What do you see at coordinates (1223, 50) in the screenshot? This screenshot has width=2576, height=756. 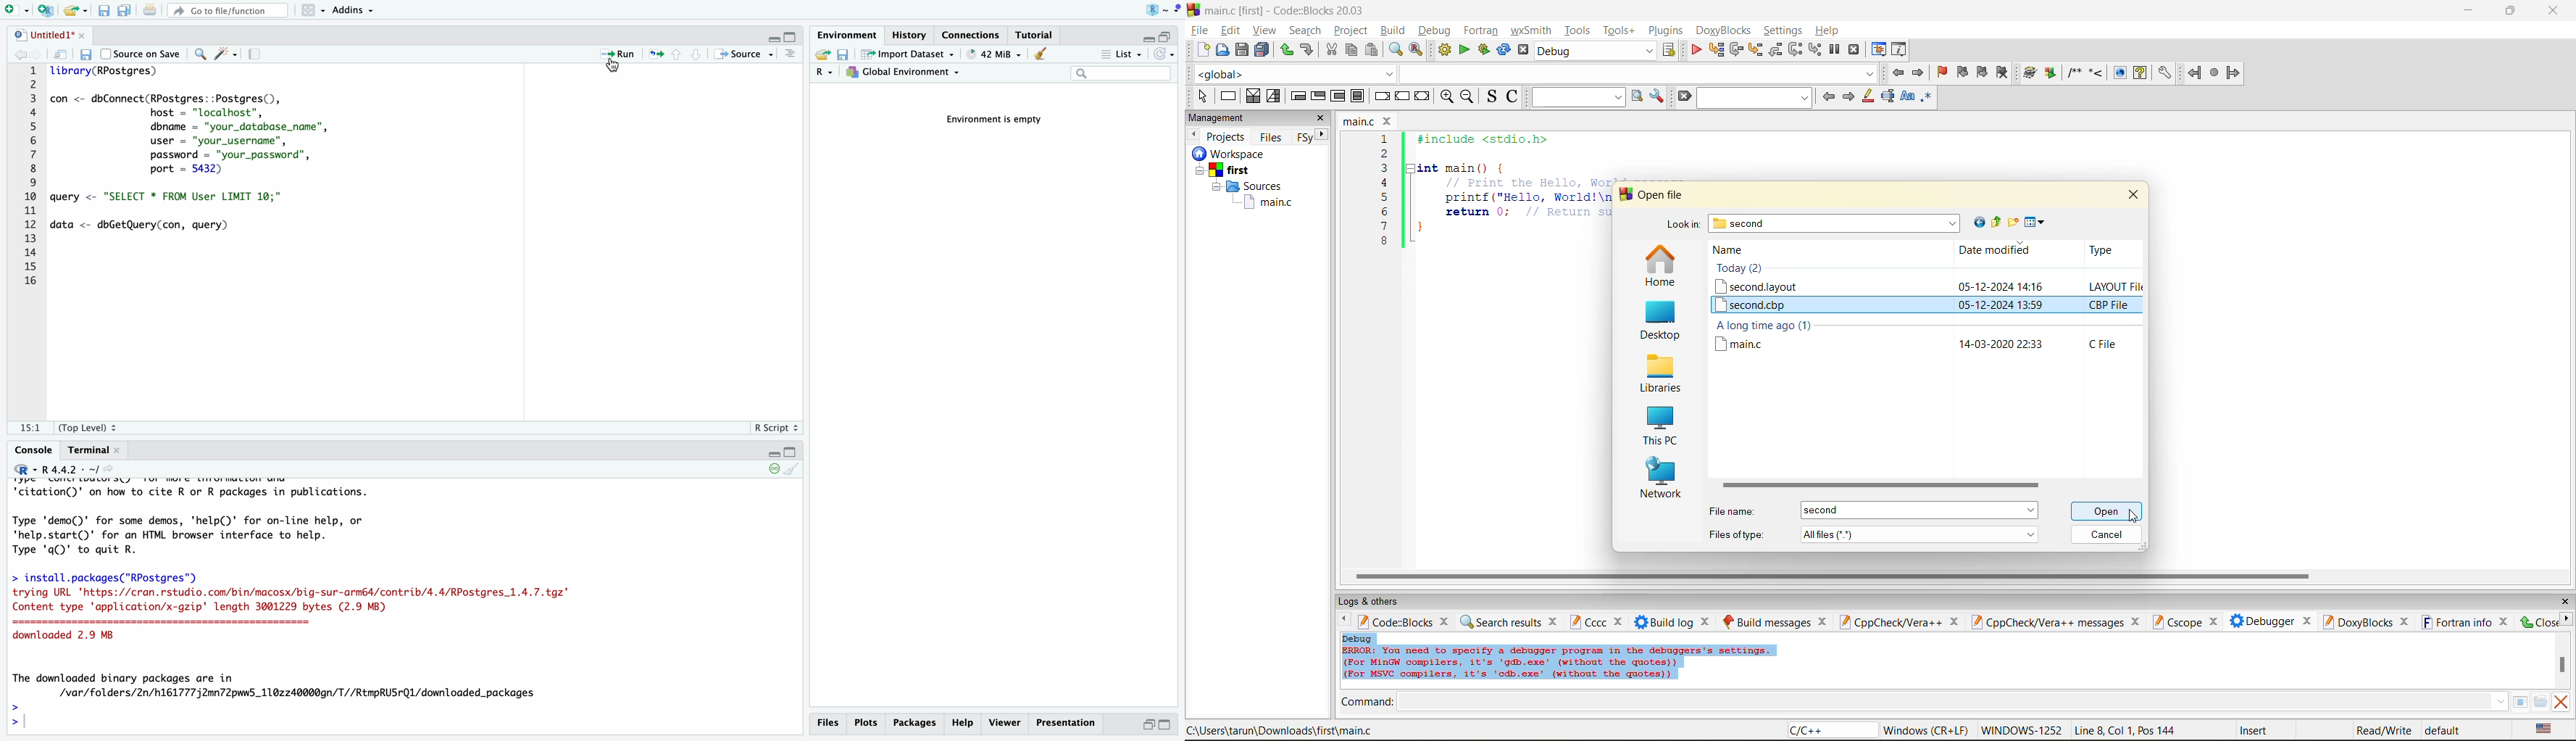 I see `open` at bounding box center [1223, 50].